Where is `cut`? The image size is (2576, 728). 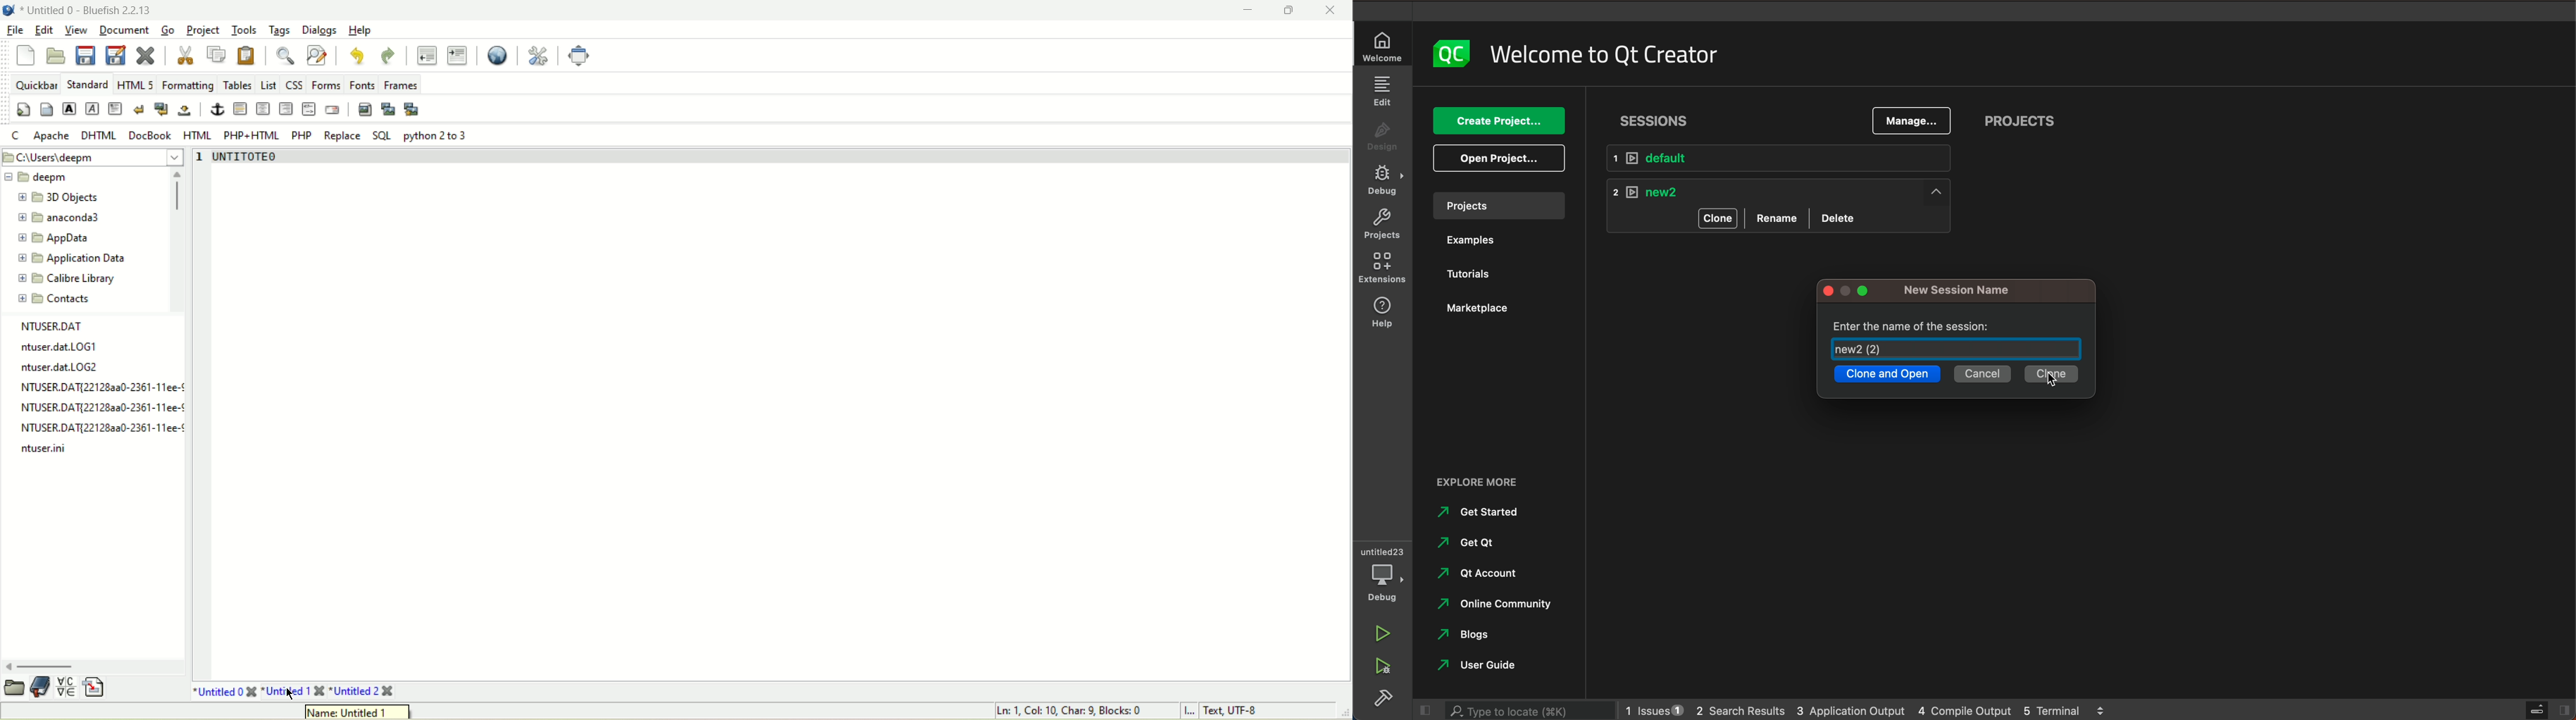 cut is located at coordinates (187, 56).